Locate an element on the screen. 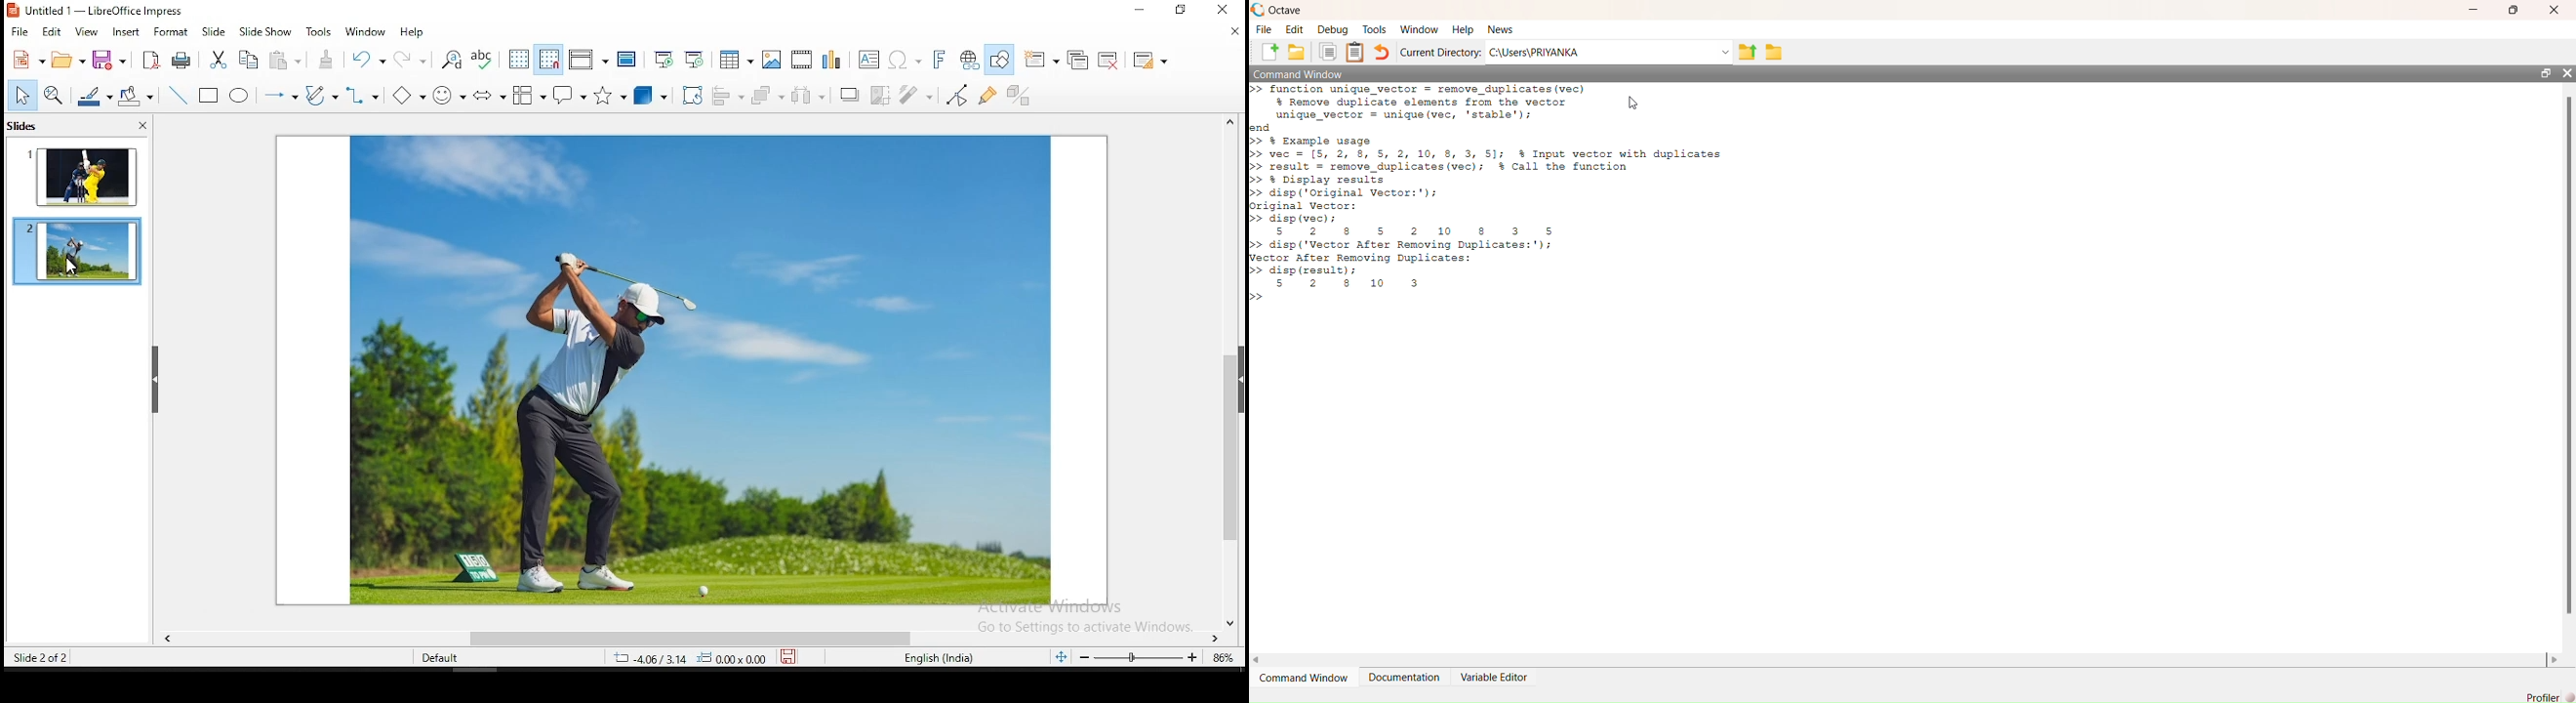 The image size is (2576, 728). insert hyperlink is located at coordinates (967, 60).